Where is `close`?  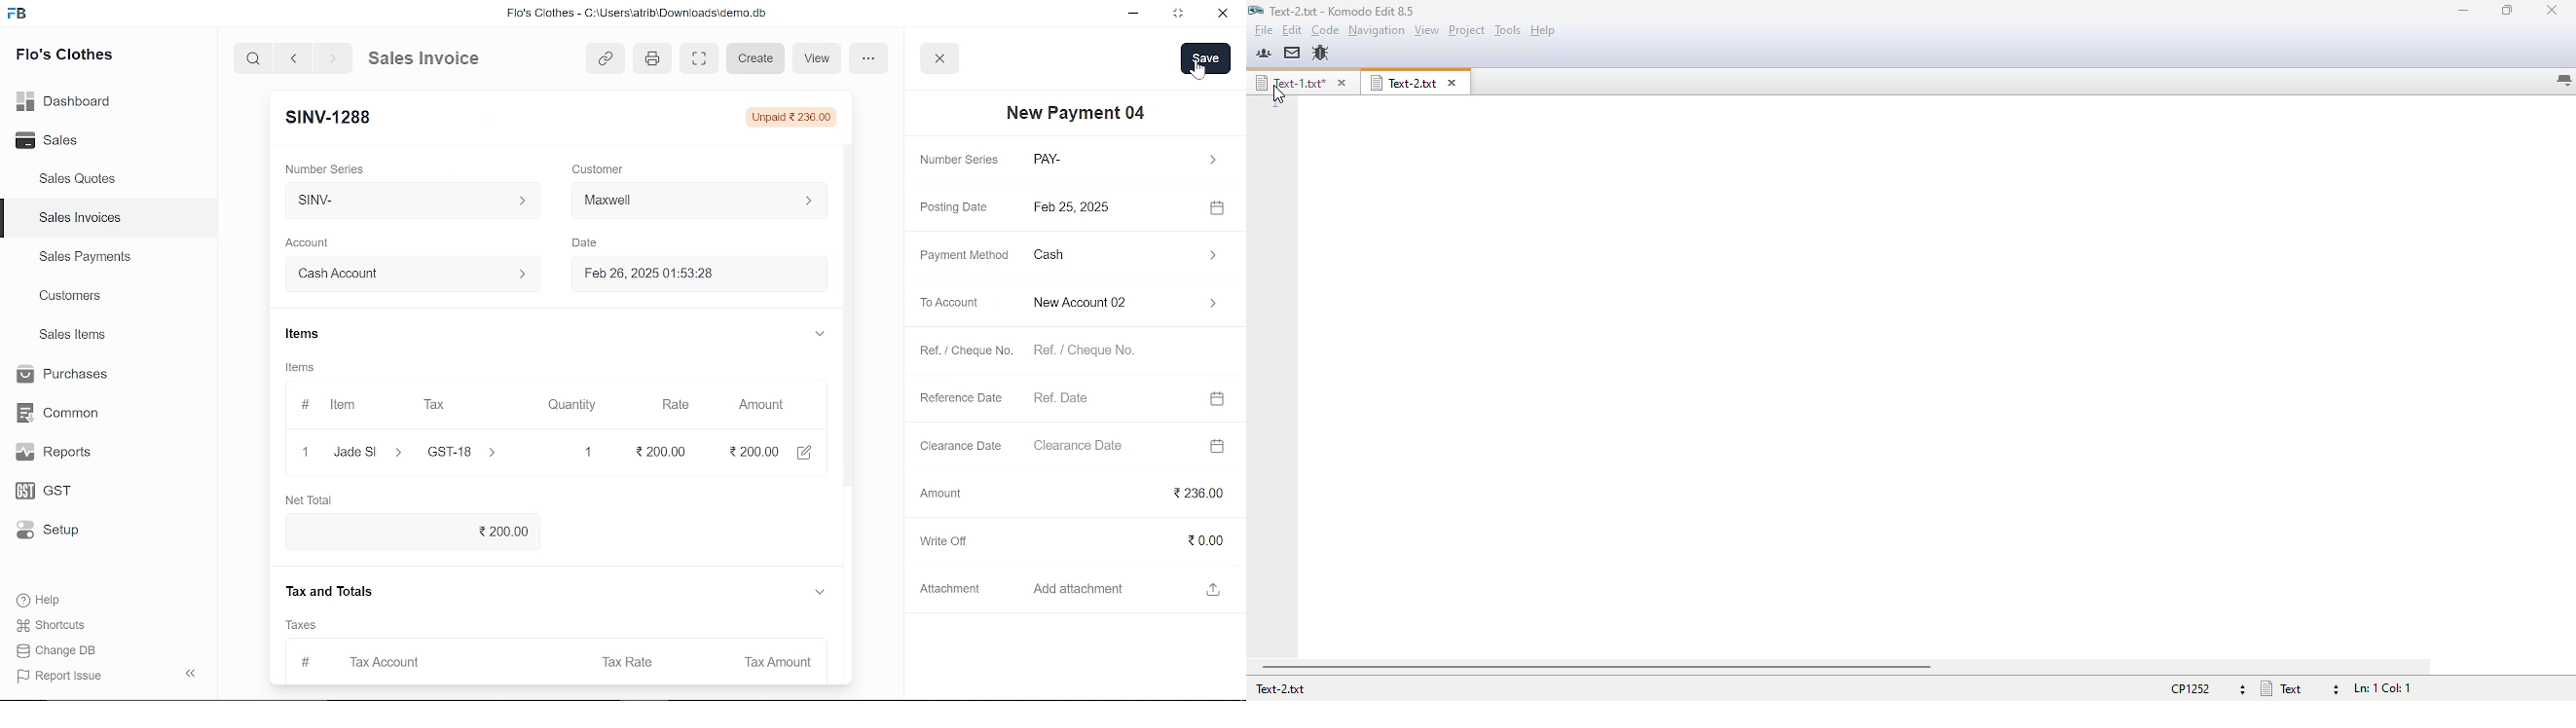
close is located at coordinates (940, 57).